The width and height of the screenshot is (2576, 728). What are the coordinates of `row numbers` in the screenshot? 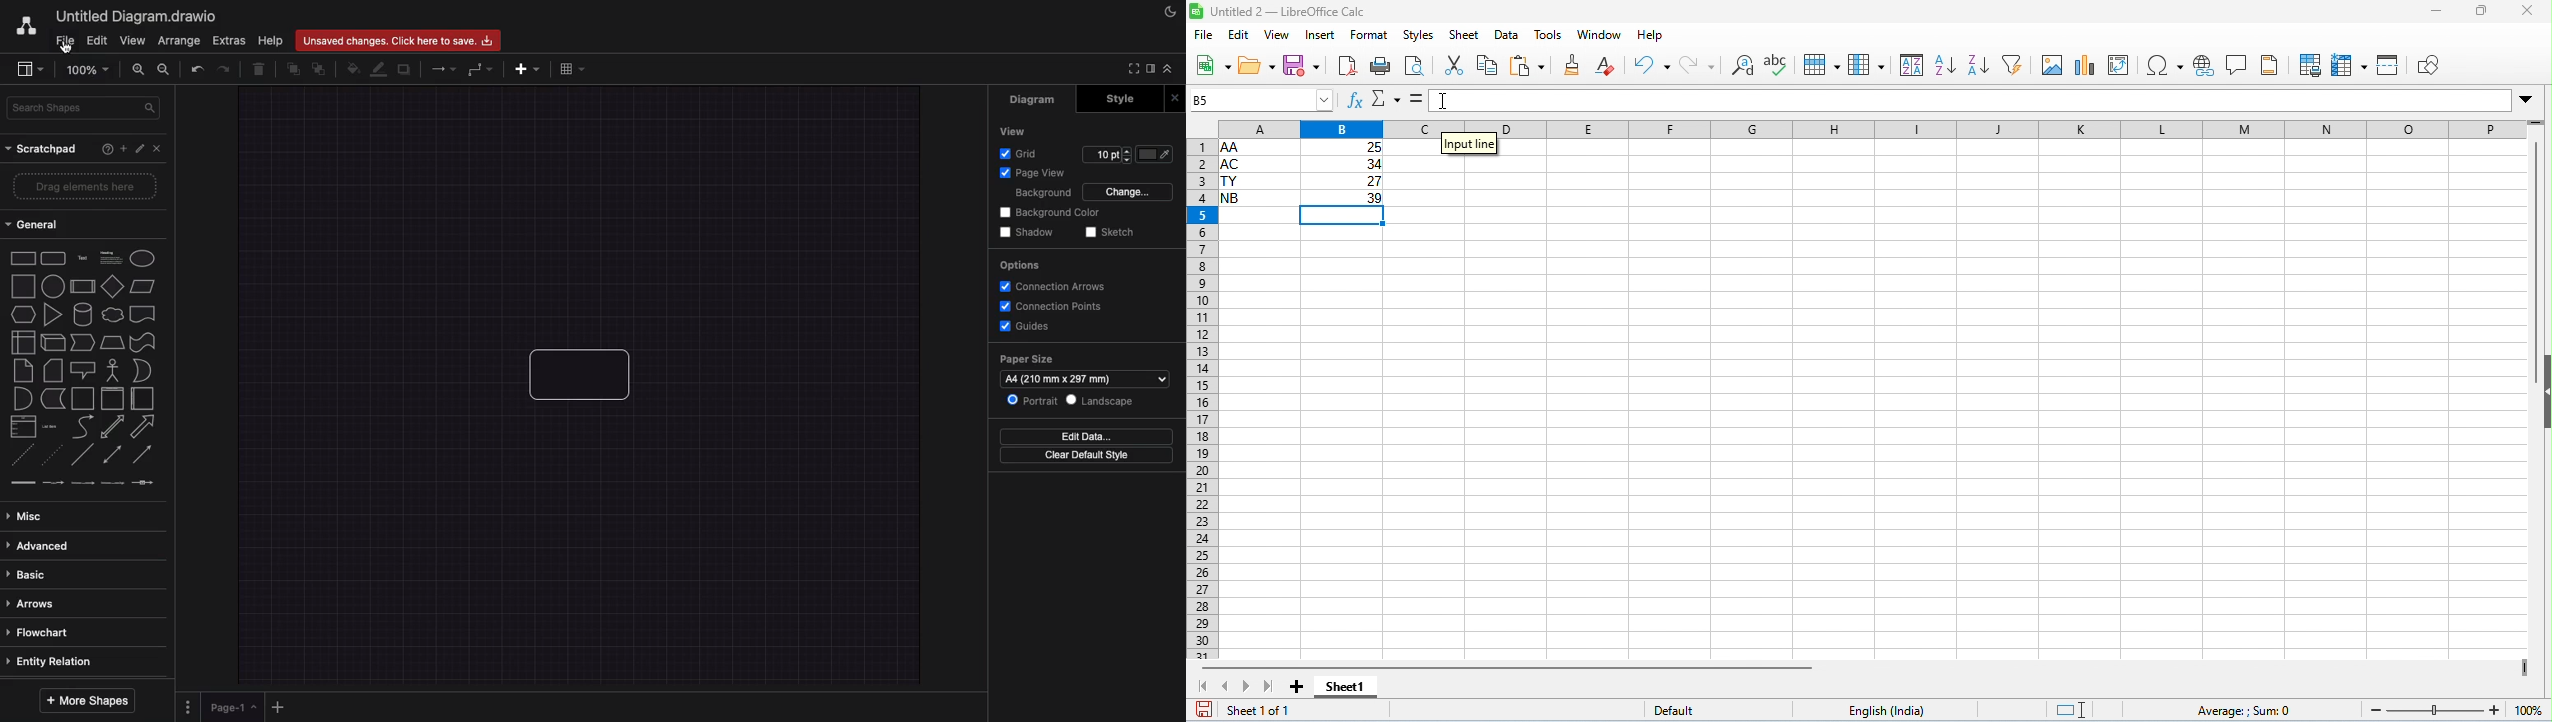 It's located at (1200, 399).